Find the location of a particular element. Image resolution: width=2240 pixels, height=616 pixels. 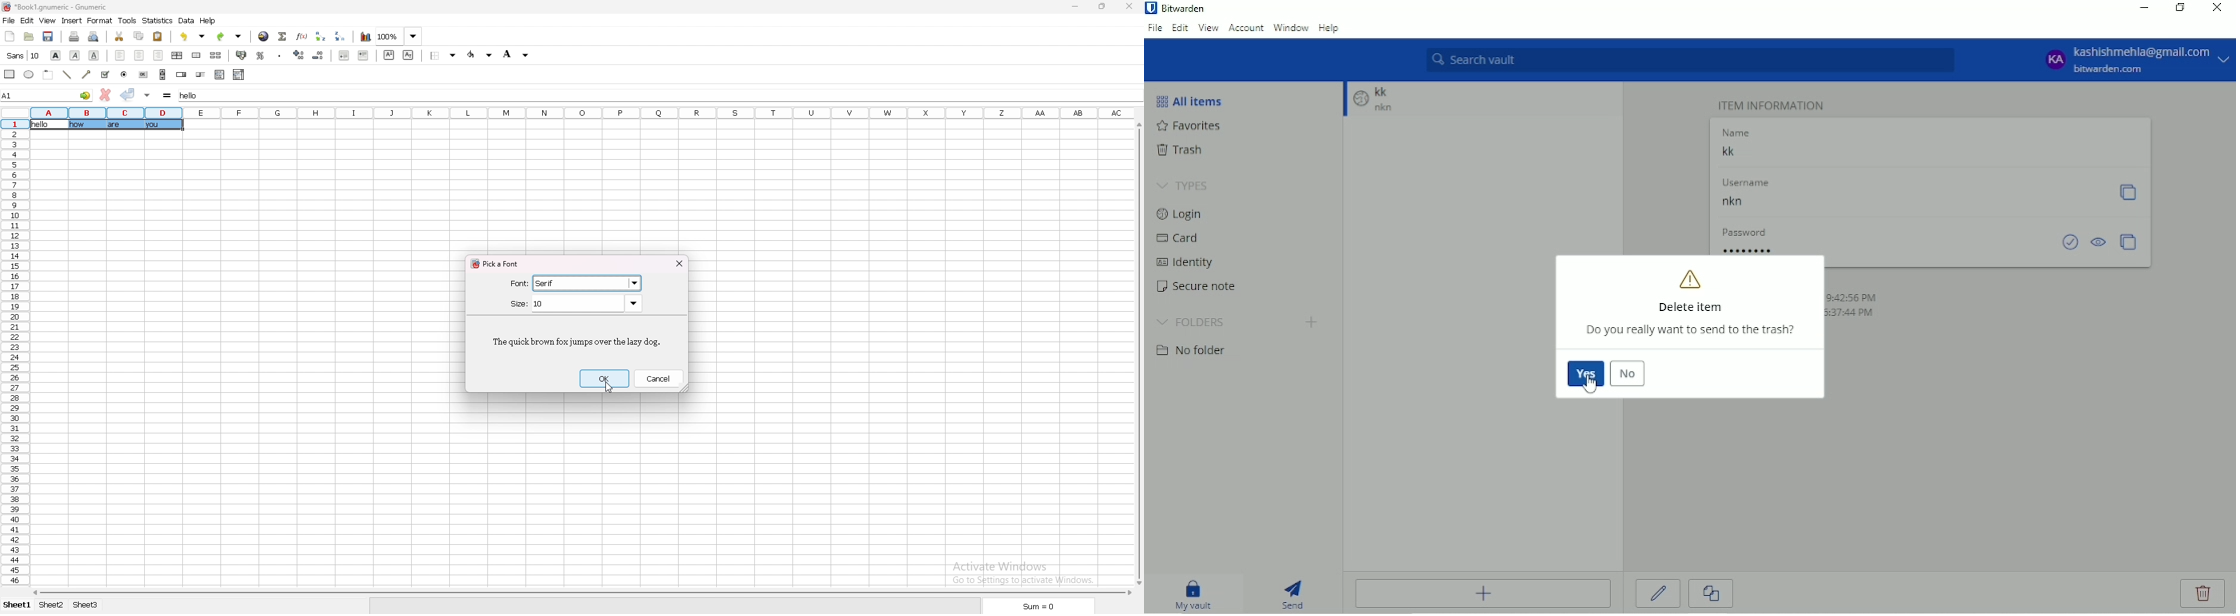

selected cell is located at coordinates (49, 125).